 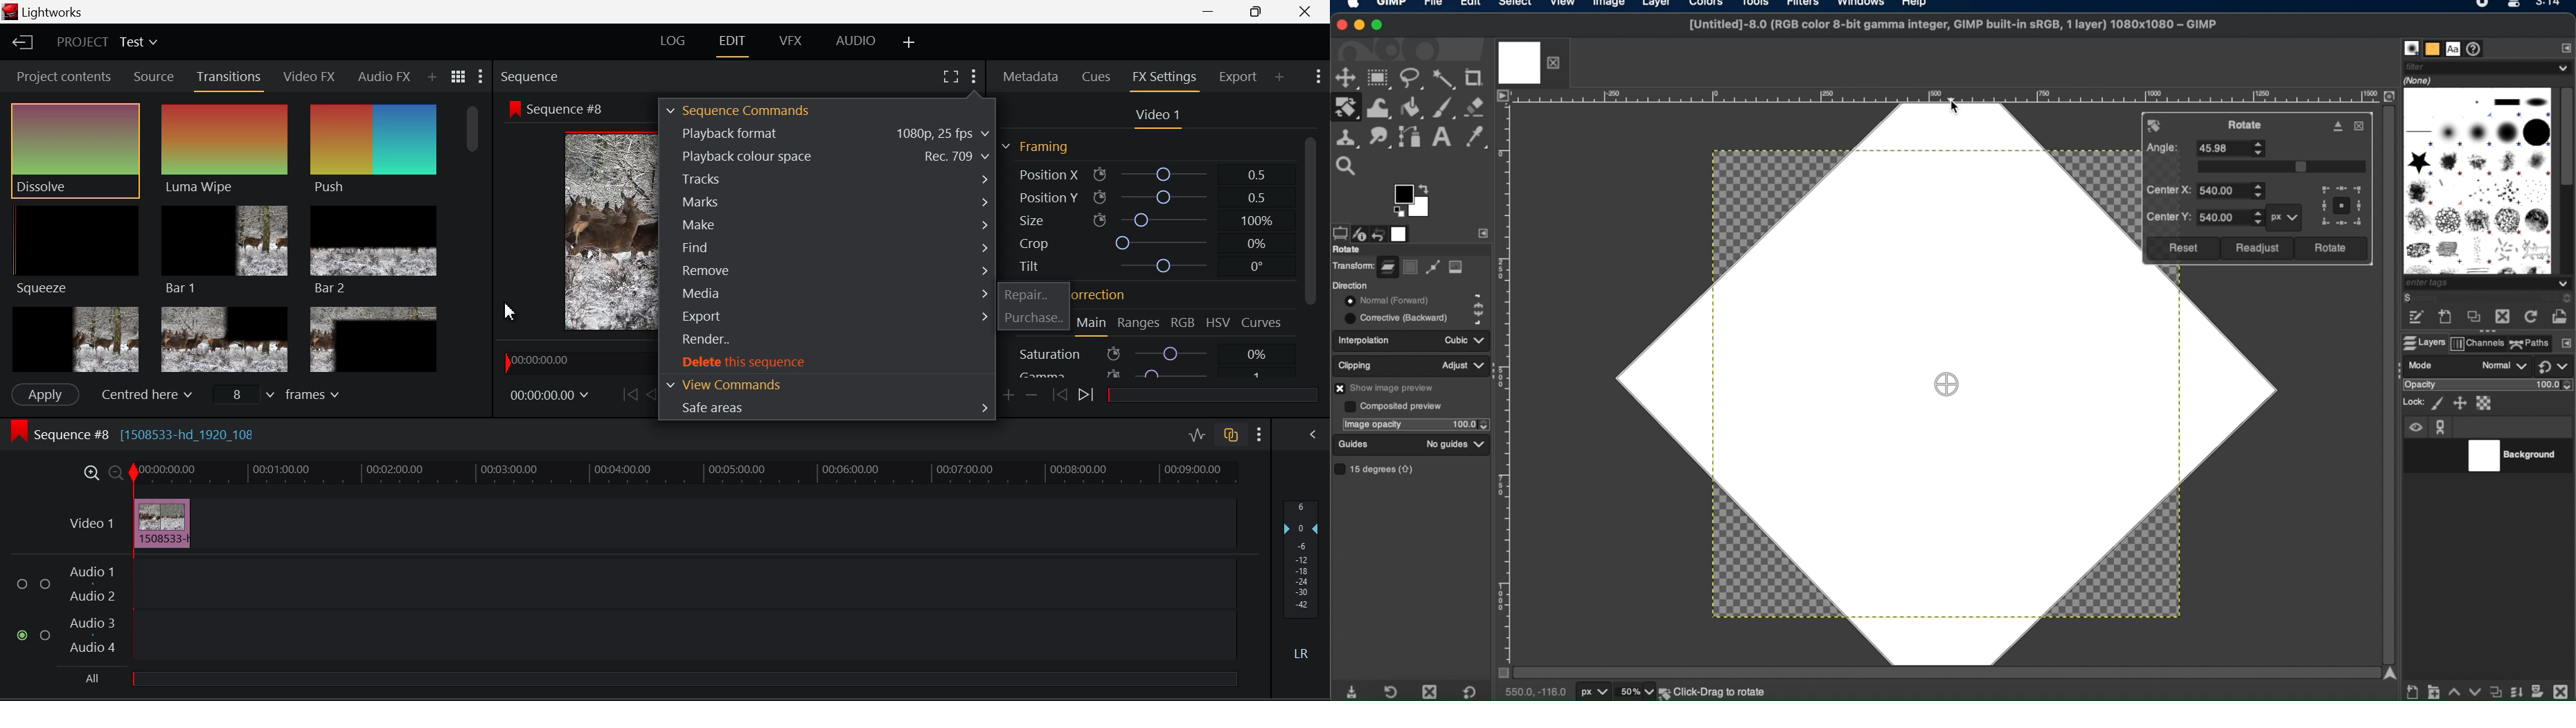 I want to click on background, so click(x=1722, y=691).